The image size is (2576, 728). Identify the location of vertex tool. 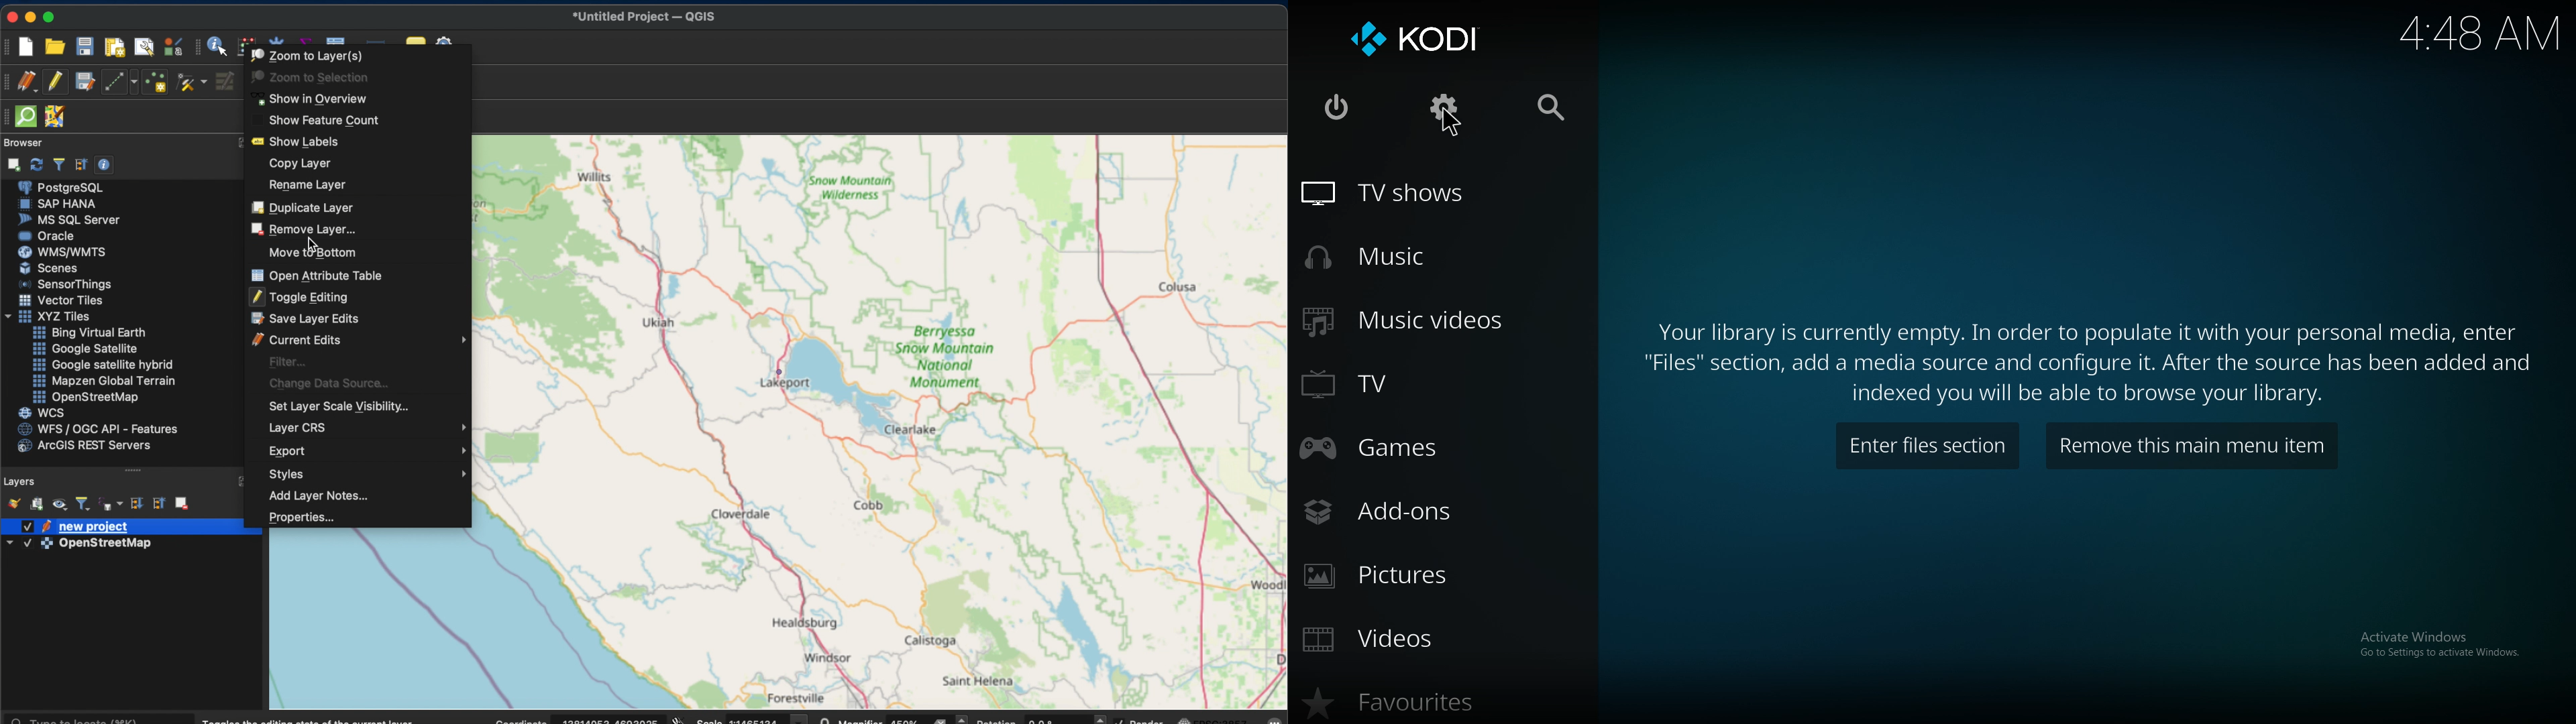
(191, 84).